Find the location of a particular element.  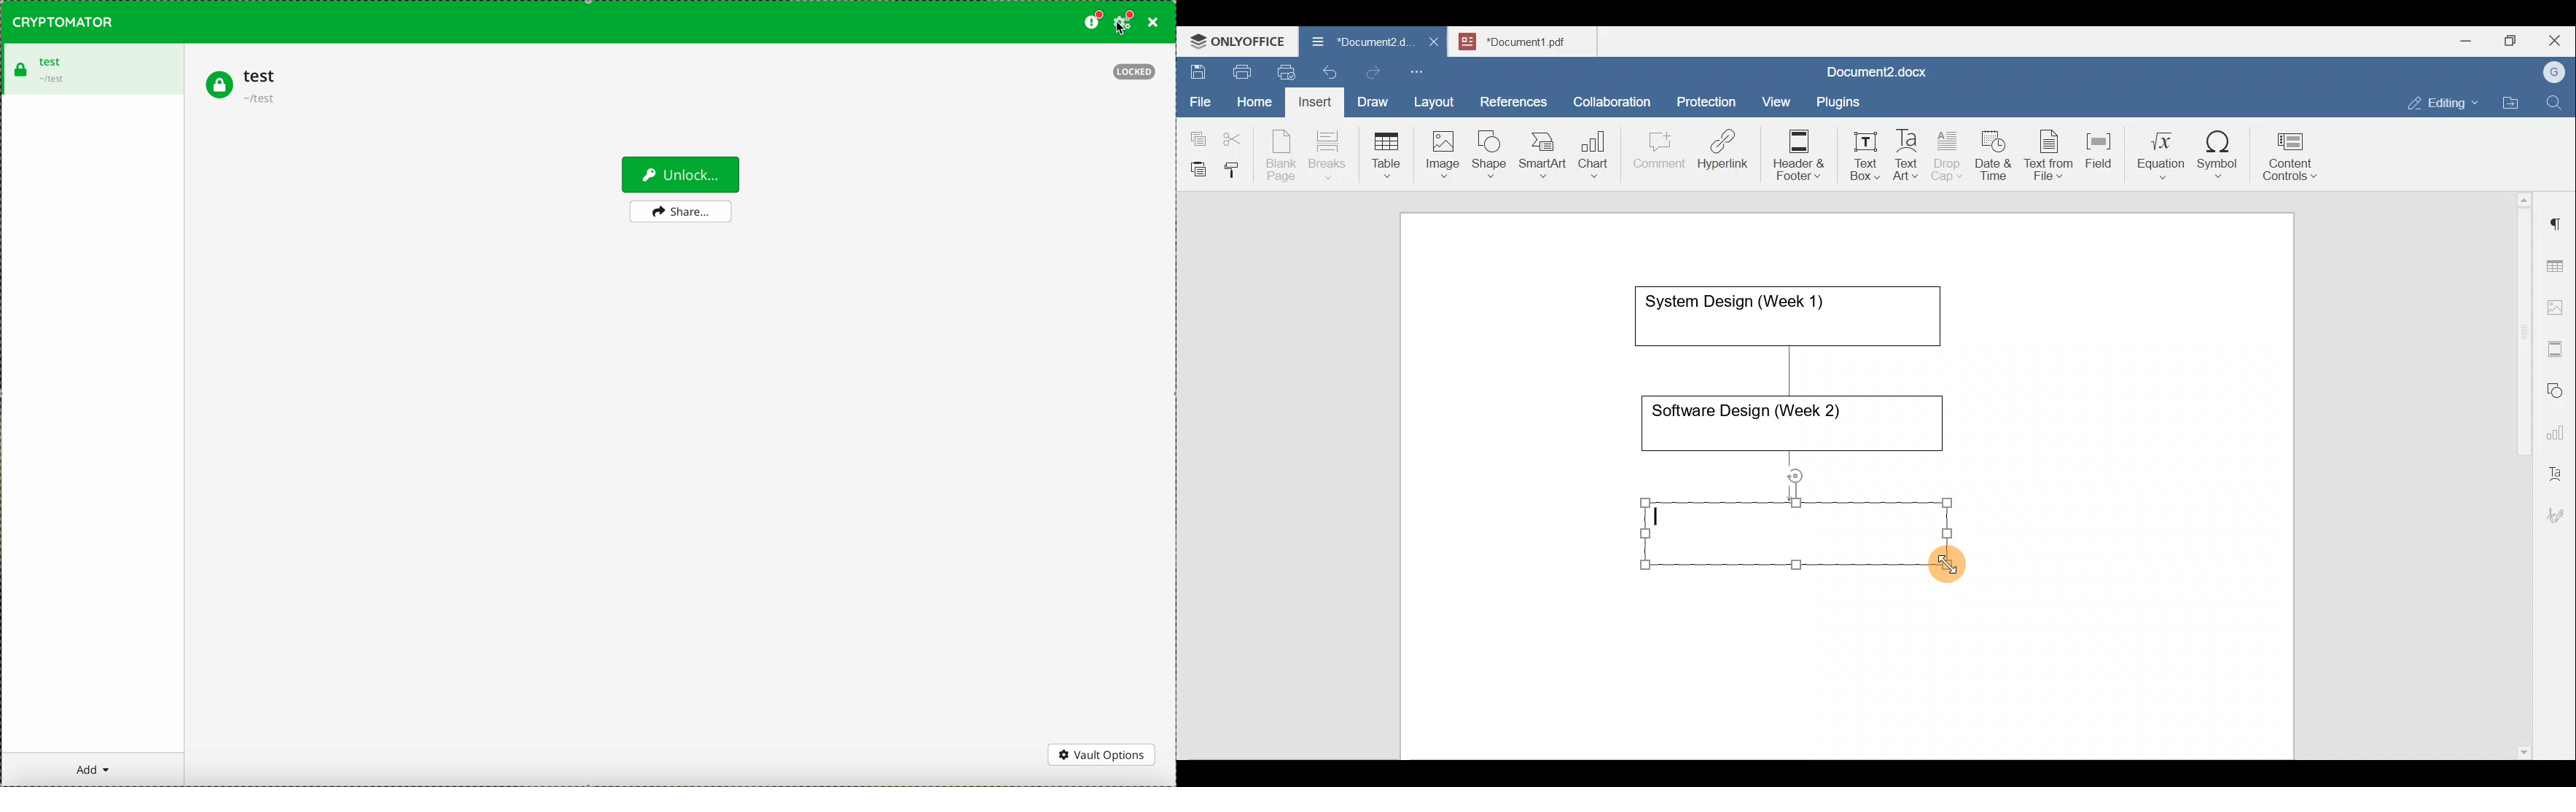

Save is located at coordinates (1197, 68).